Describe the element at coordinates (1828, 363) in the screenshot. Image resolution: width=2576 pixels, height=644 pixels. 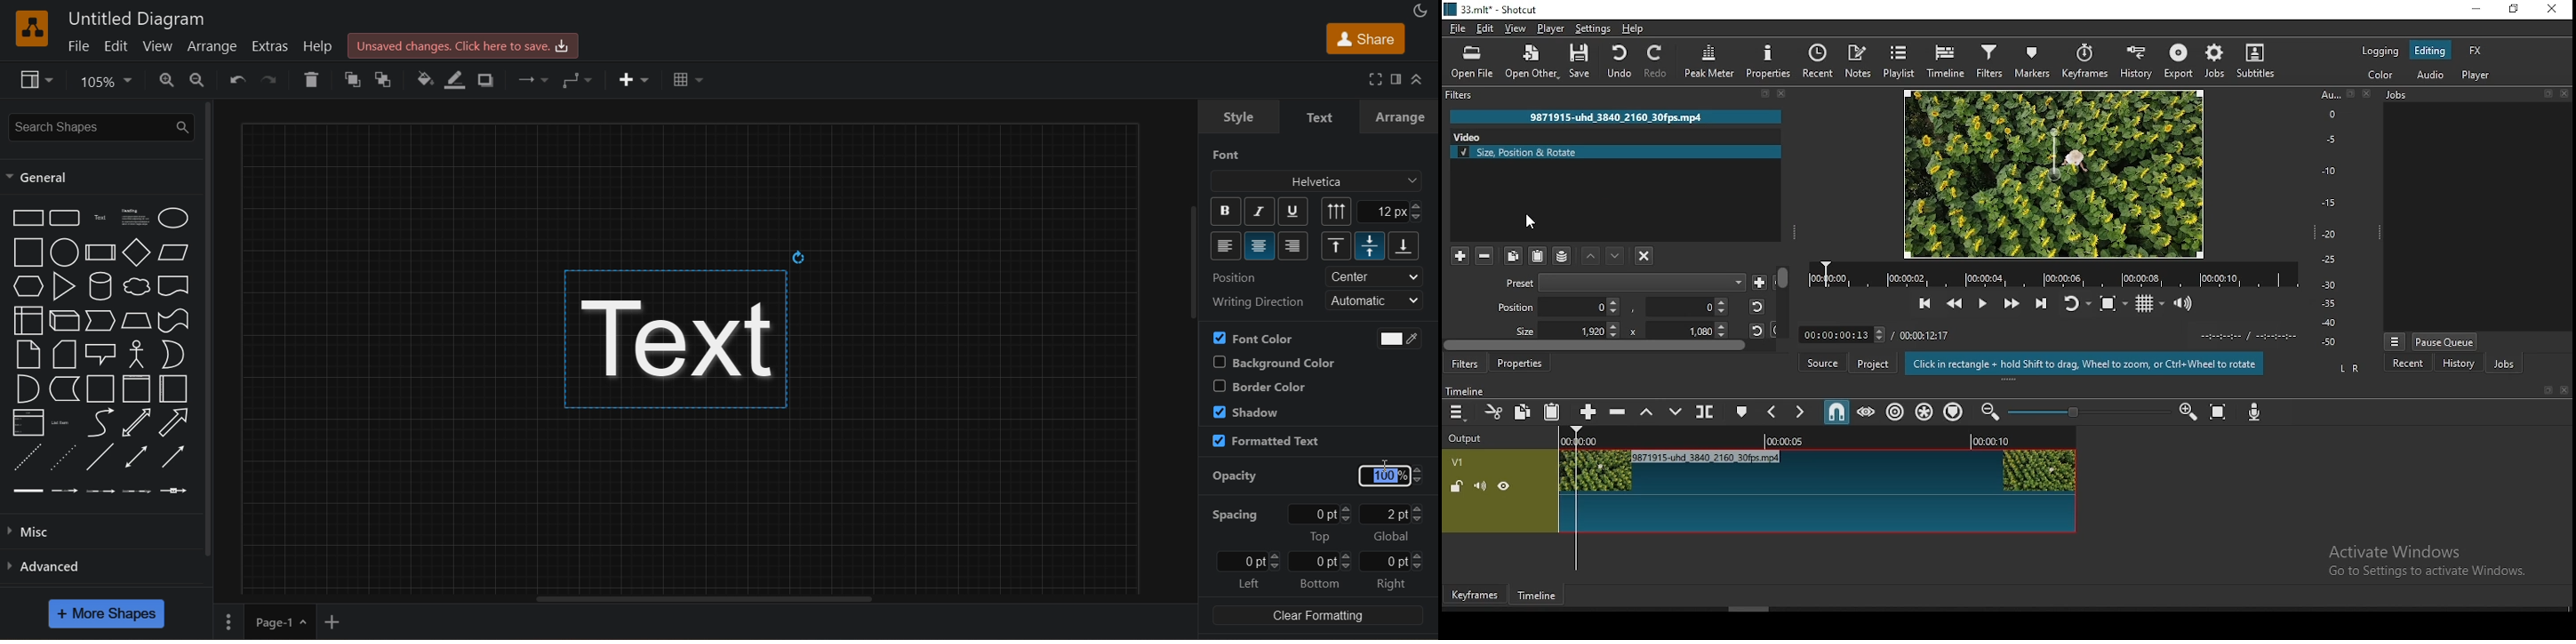
I see `source` at that location.